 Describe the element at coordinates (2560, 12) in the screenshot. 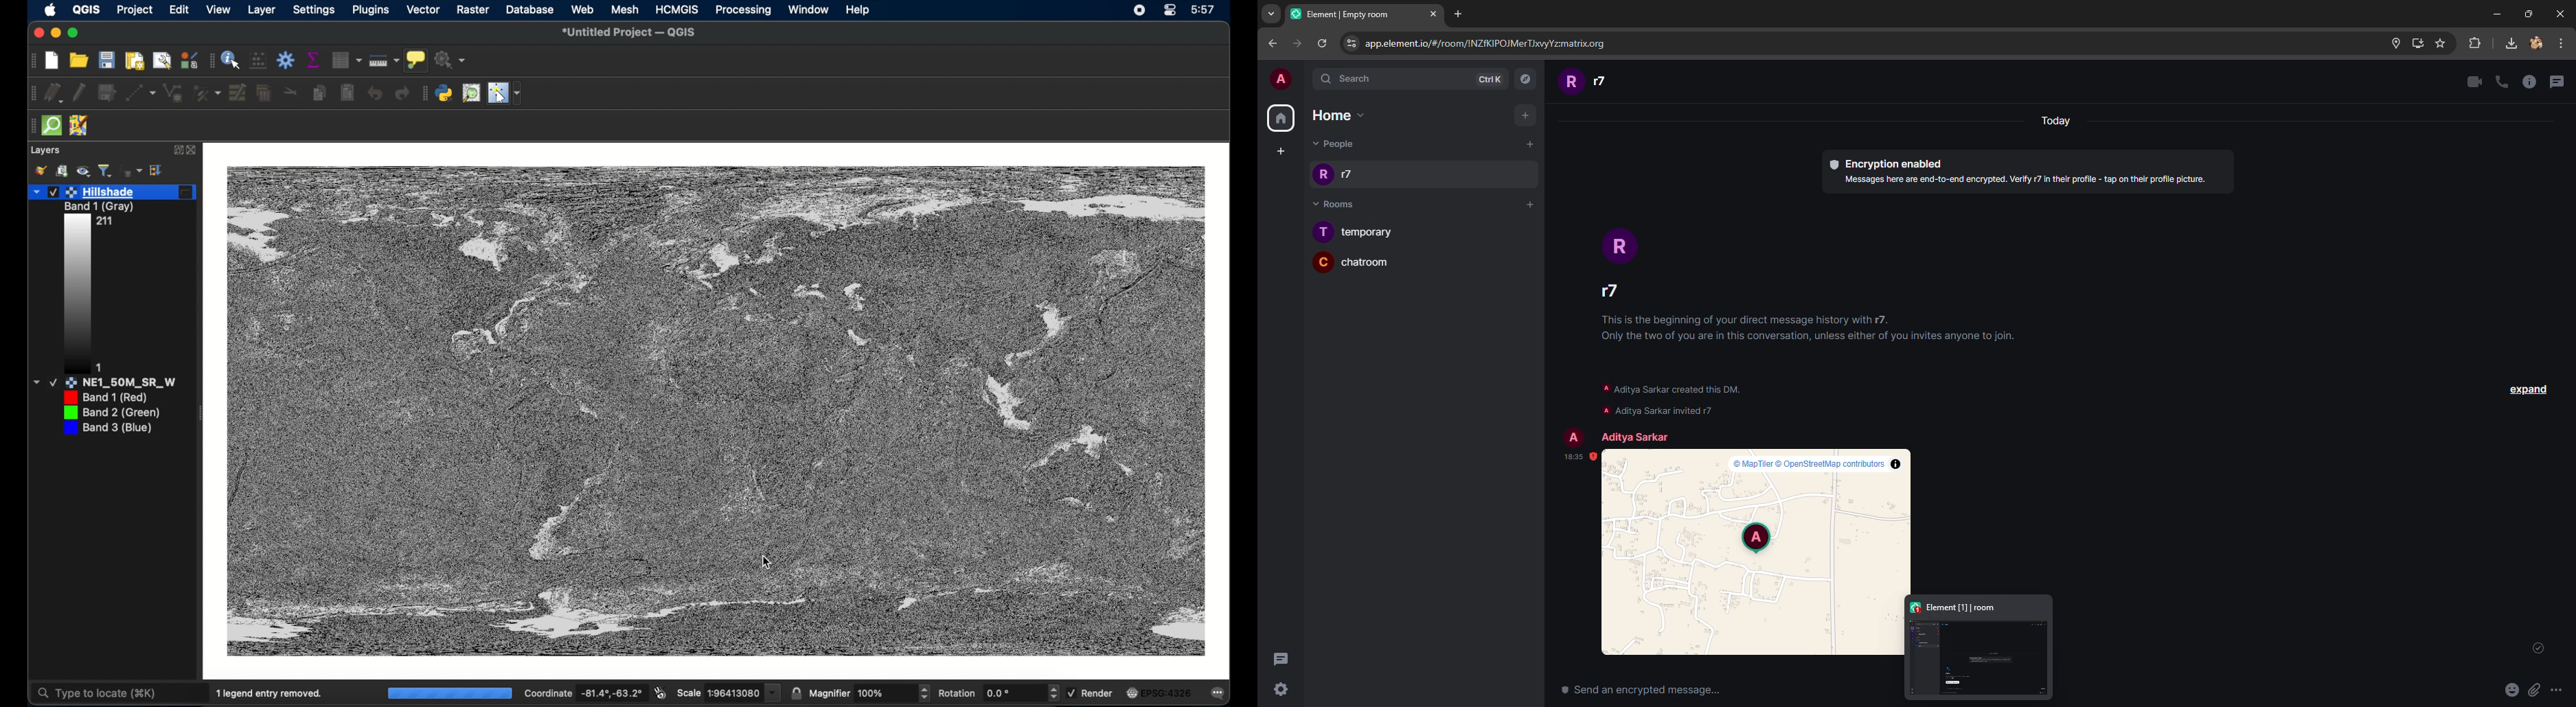

I see `close` at that location.